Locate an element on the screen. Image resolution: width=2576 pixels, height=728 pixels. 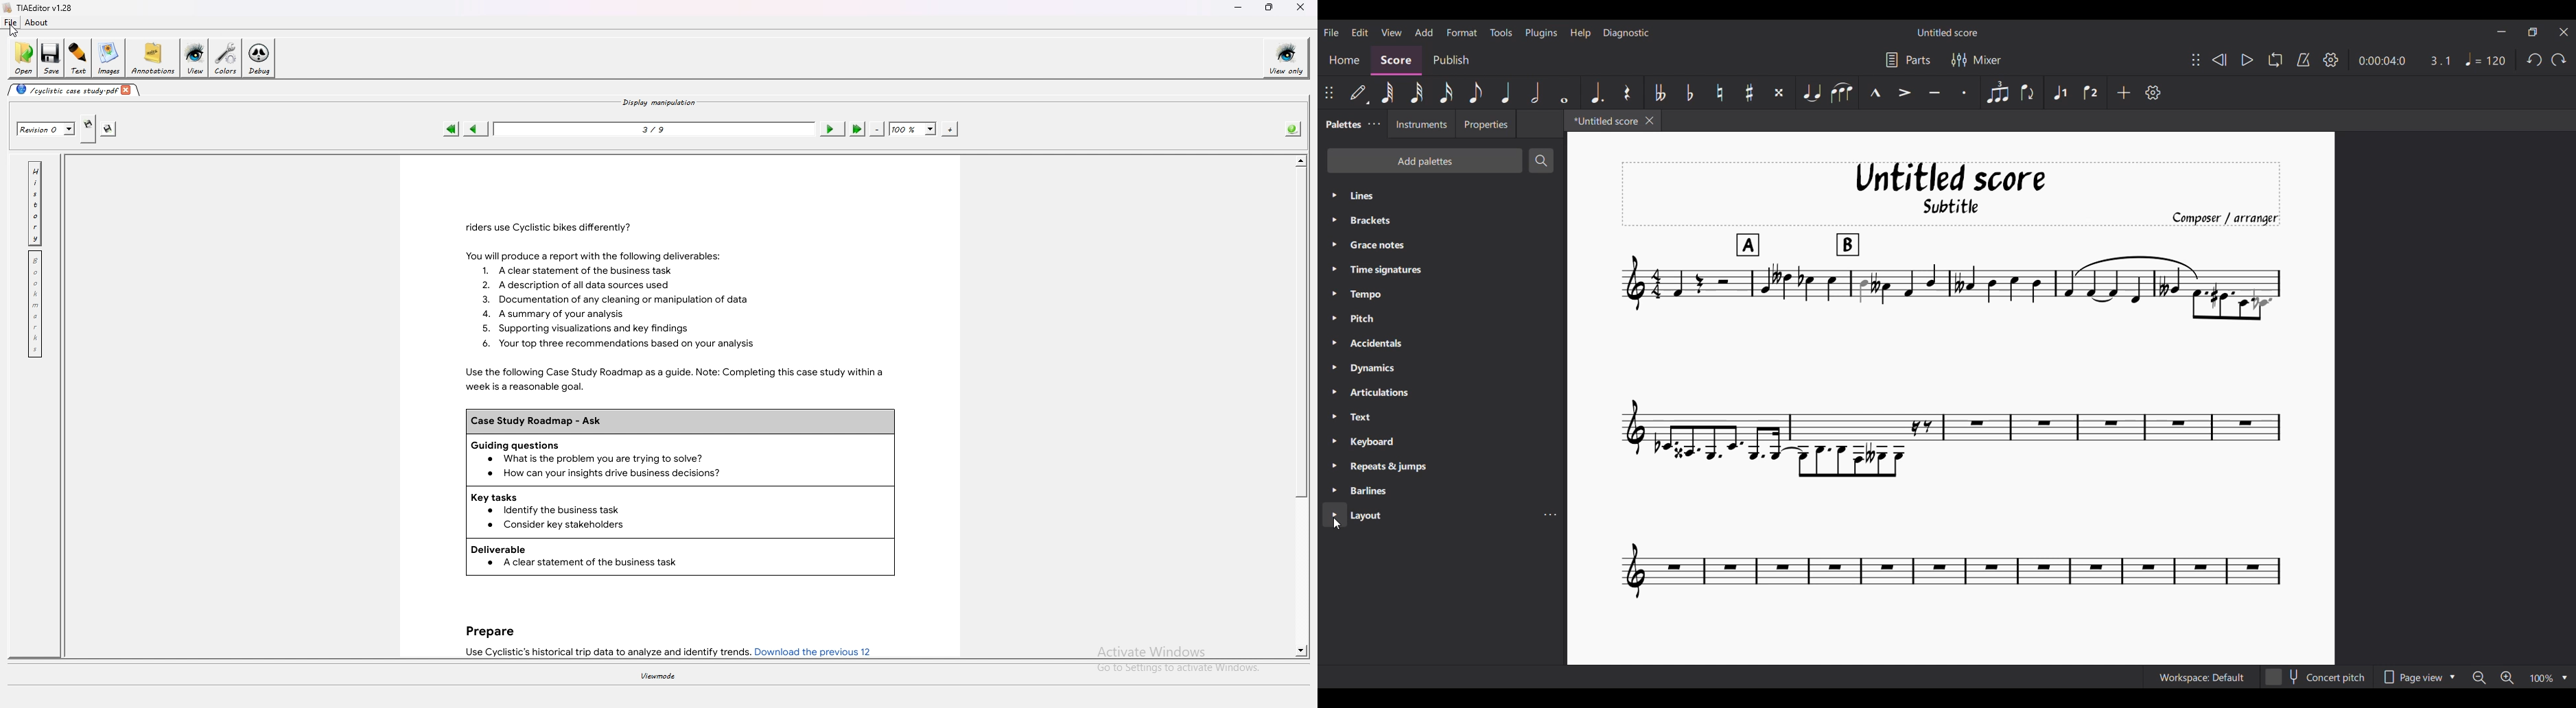
Tenuto is located at coordinates (1935, 93).